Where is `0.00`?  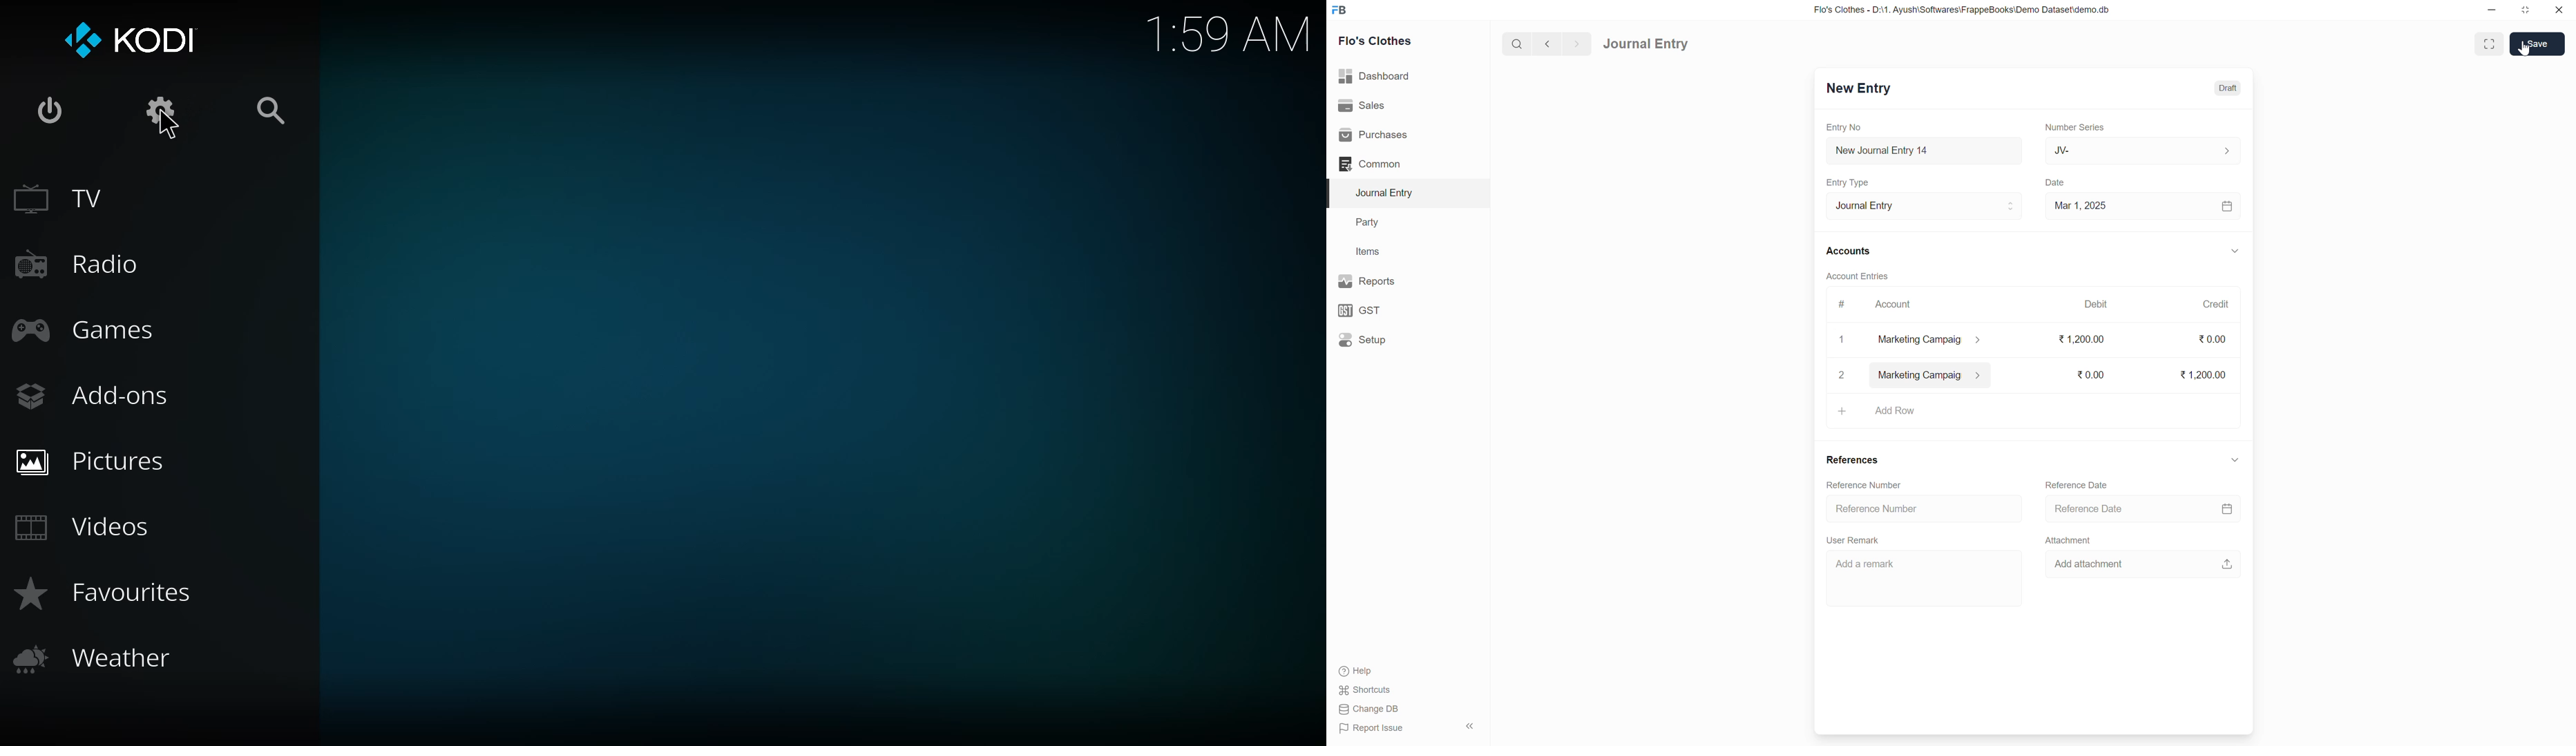 0.00 is located at coordinates (2214, 339).